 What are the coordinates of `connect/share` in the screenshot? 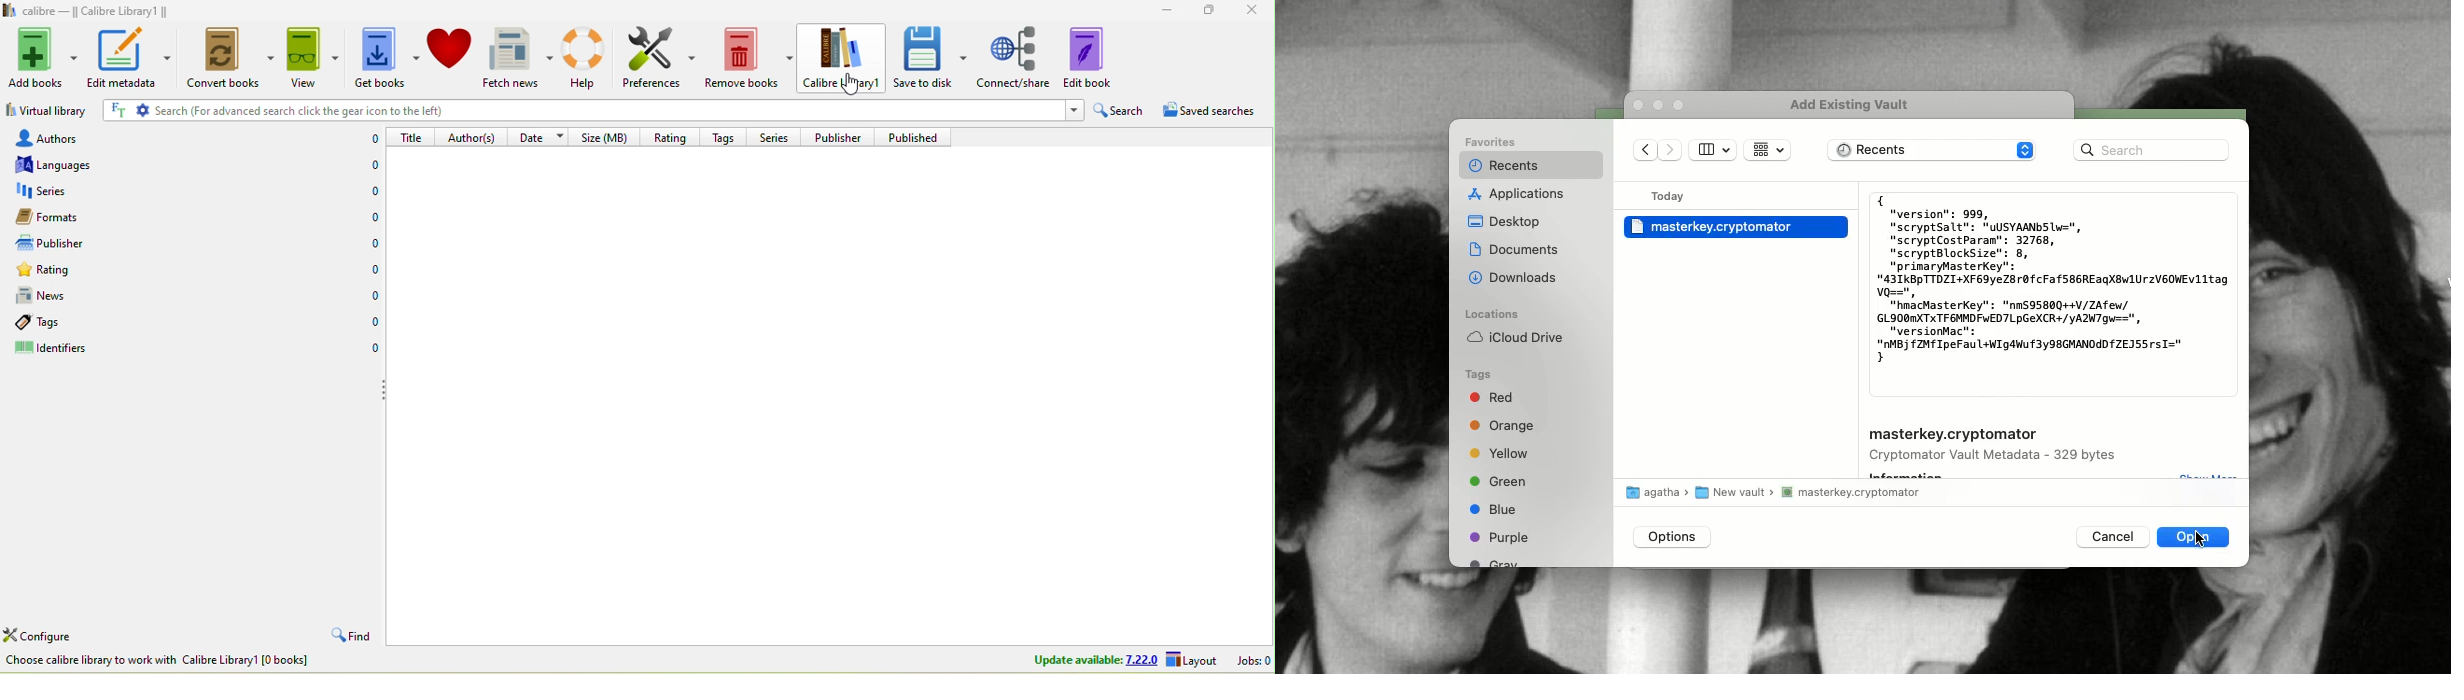 It's located at (1015, 56).